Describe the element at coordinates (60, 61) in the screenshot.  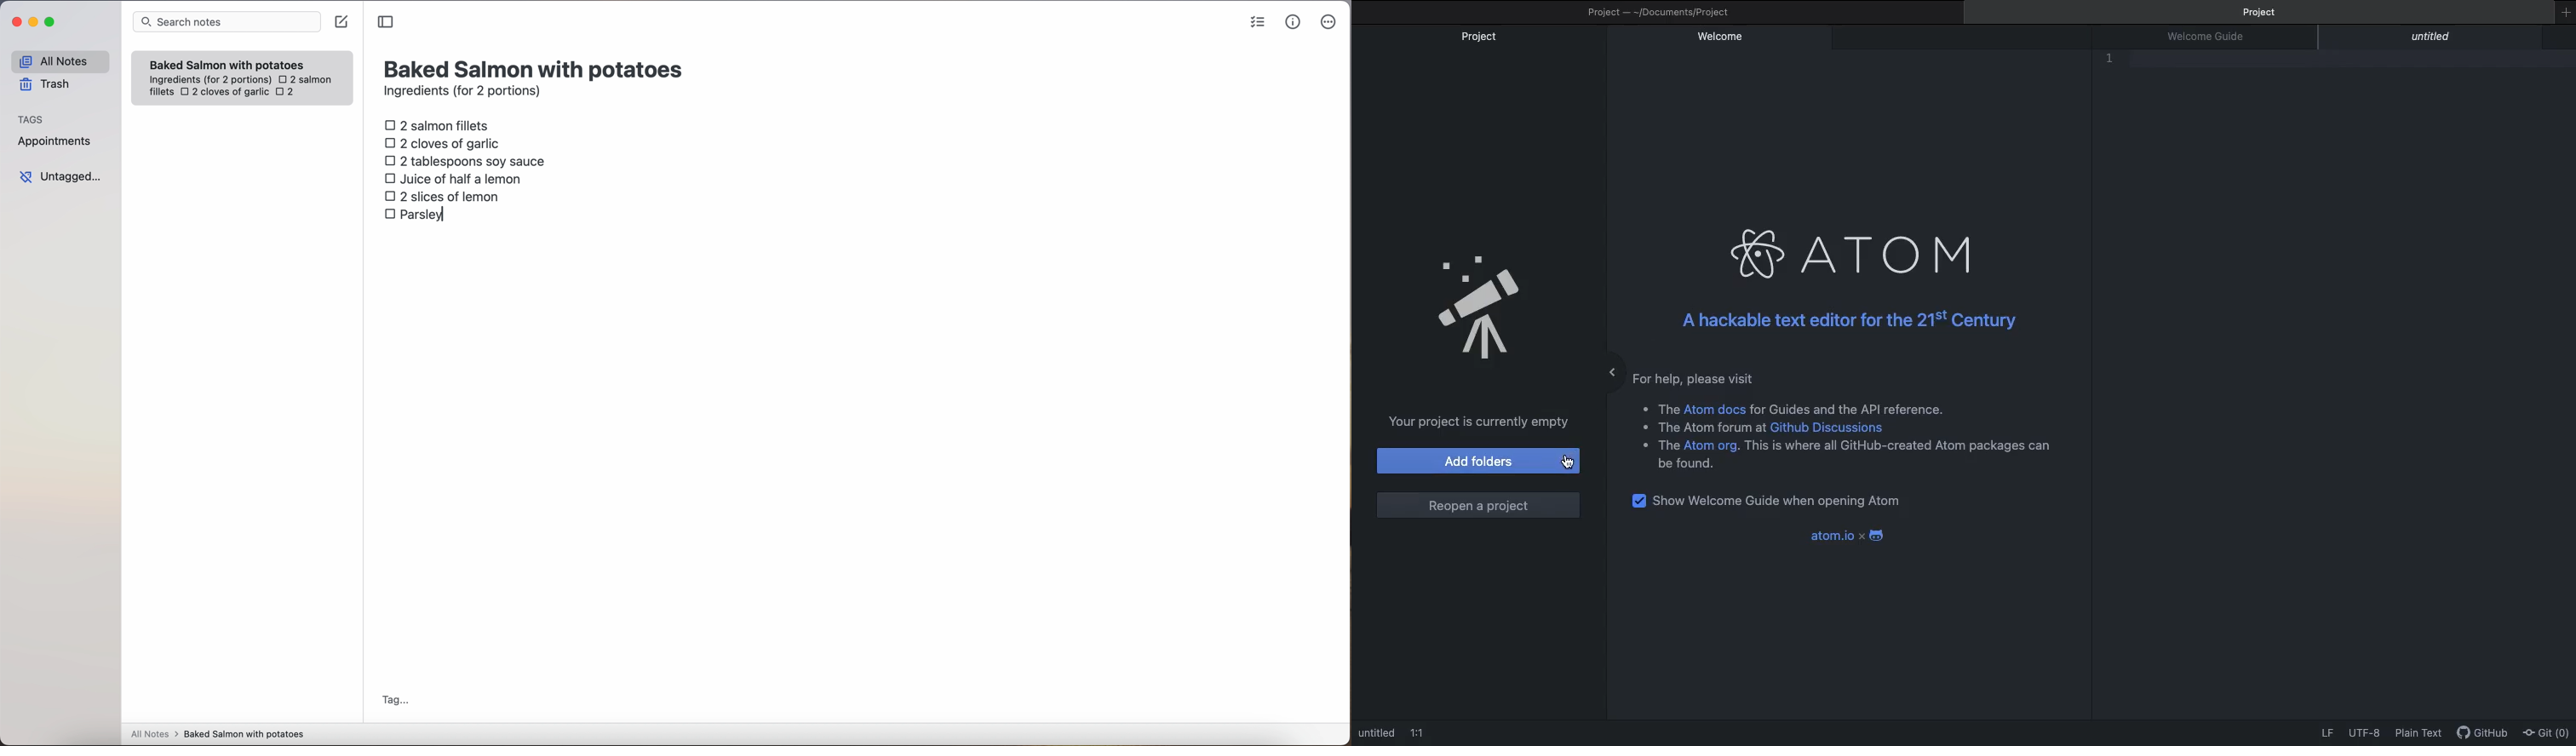
I see `all notes` at that location.